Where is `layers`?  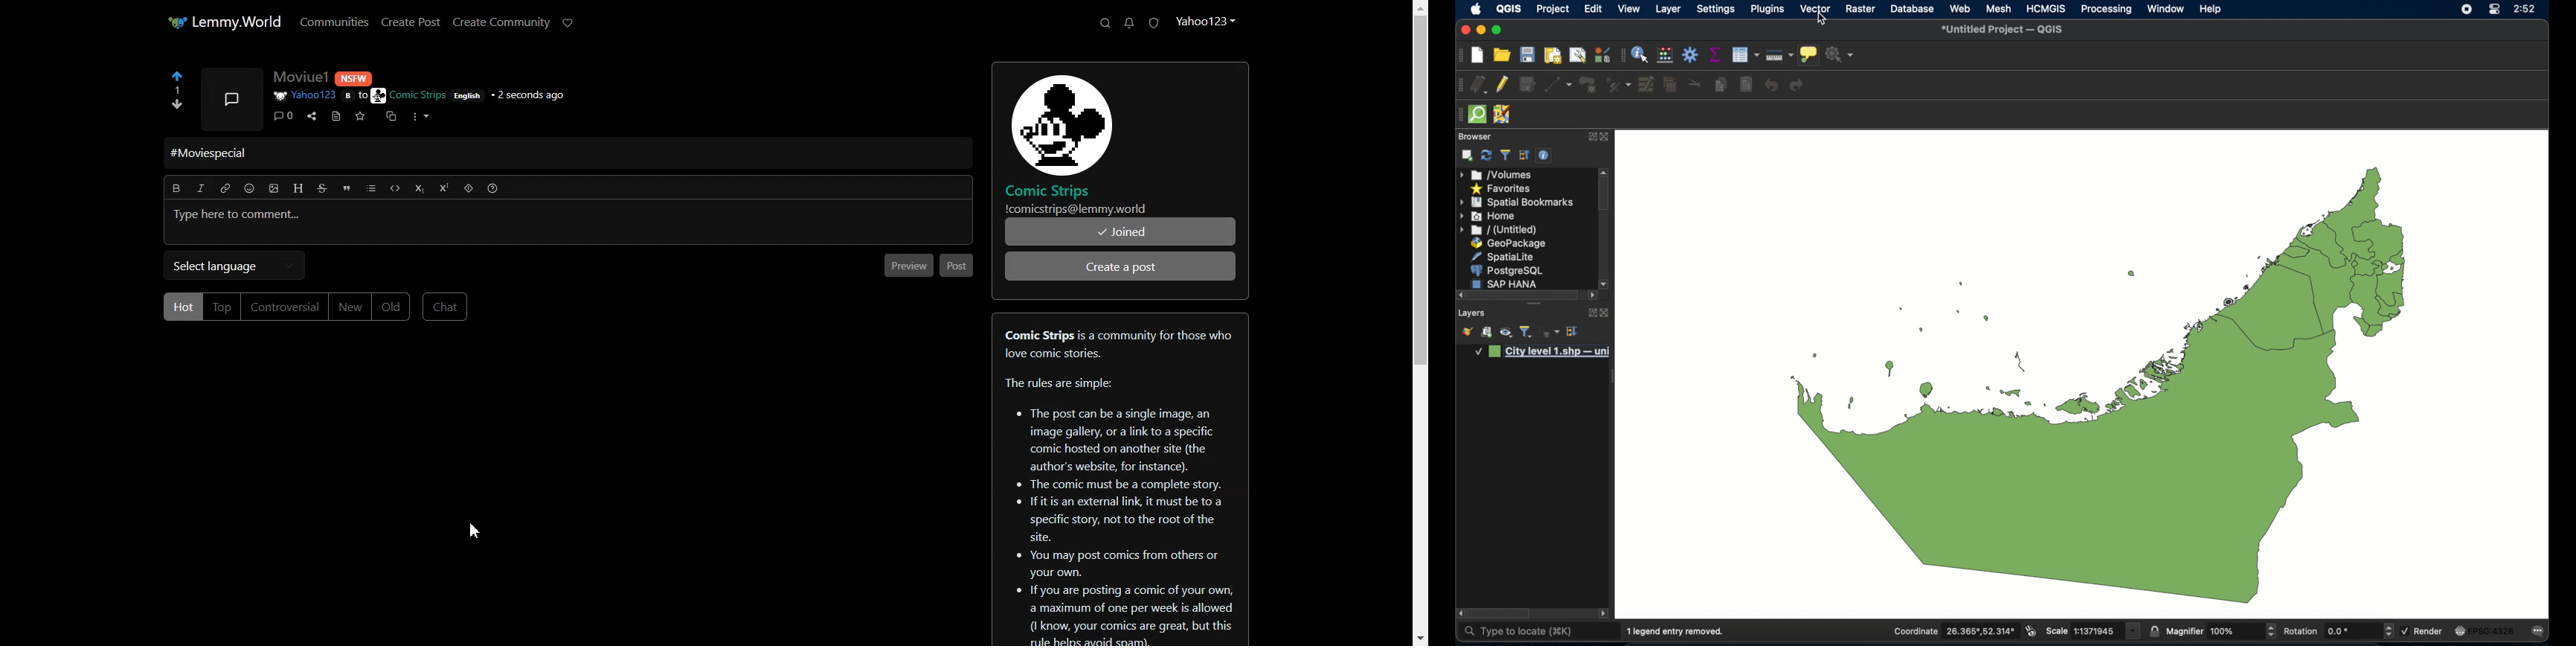 layers is located at coordinates (1472, 313).